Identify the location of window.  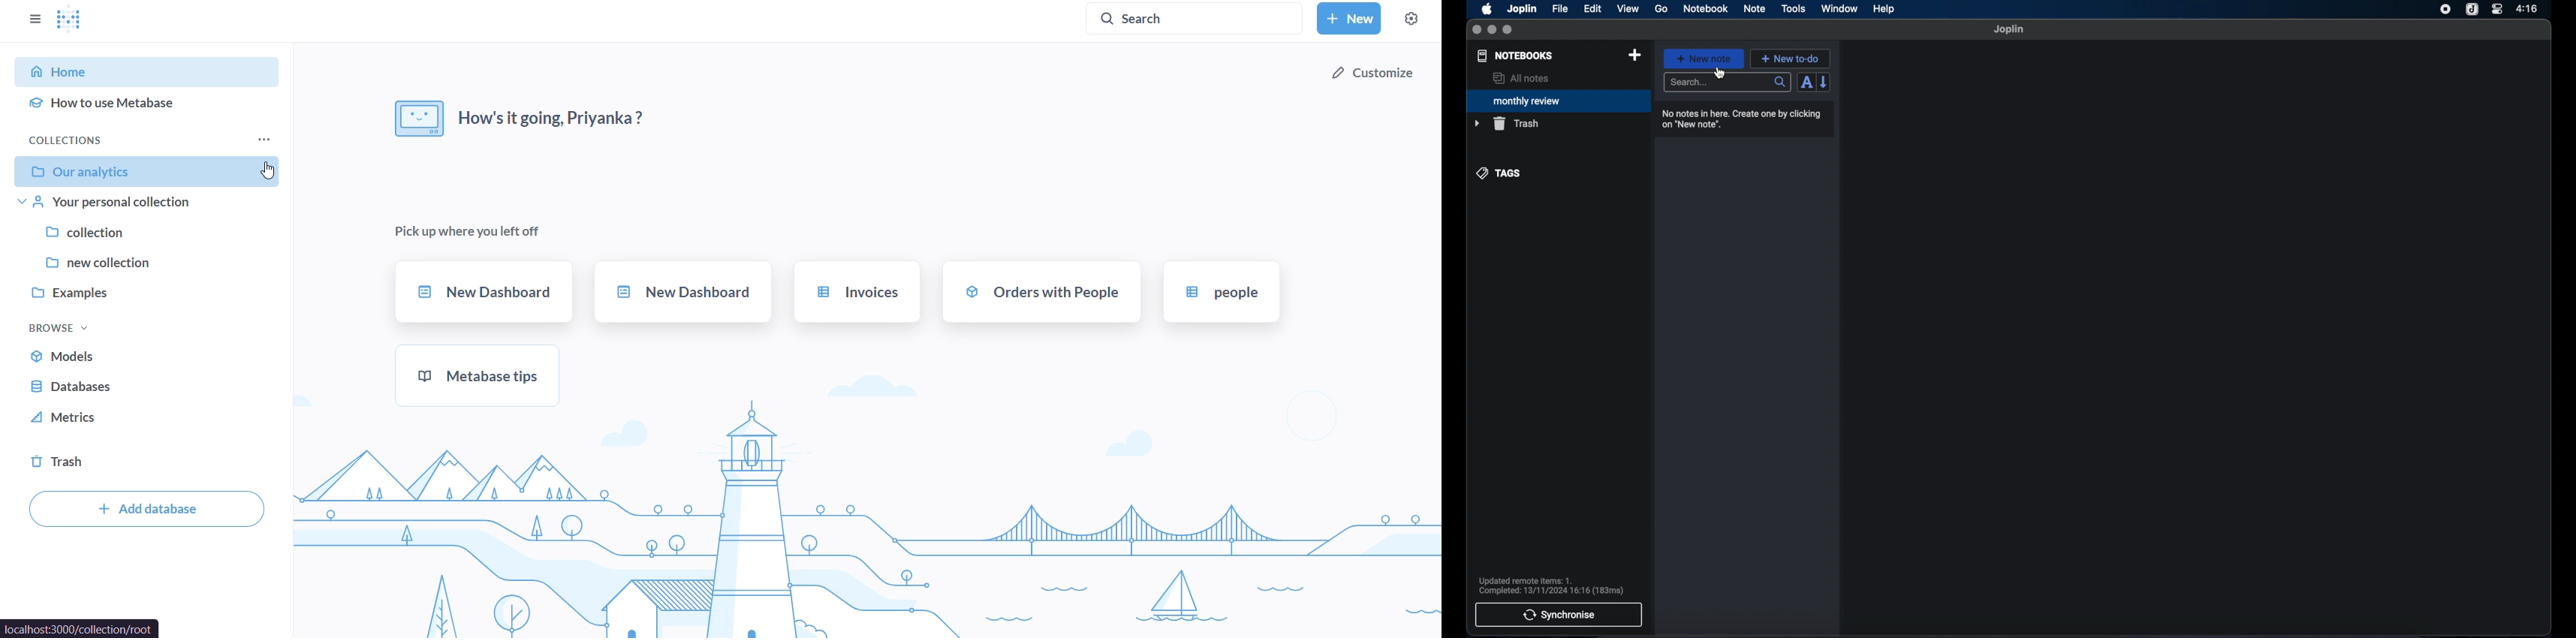
(1840, 8).